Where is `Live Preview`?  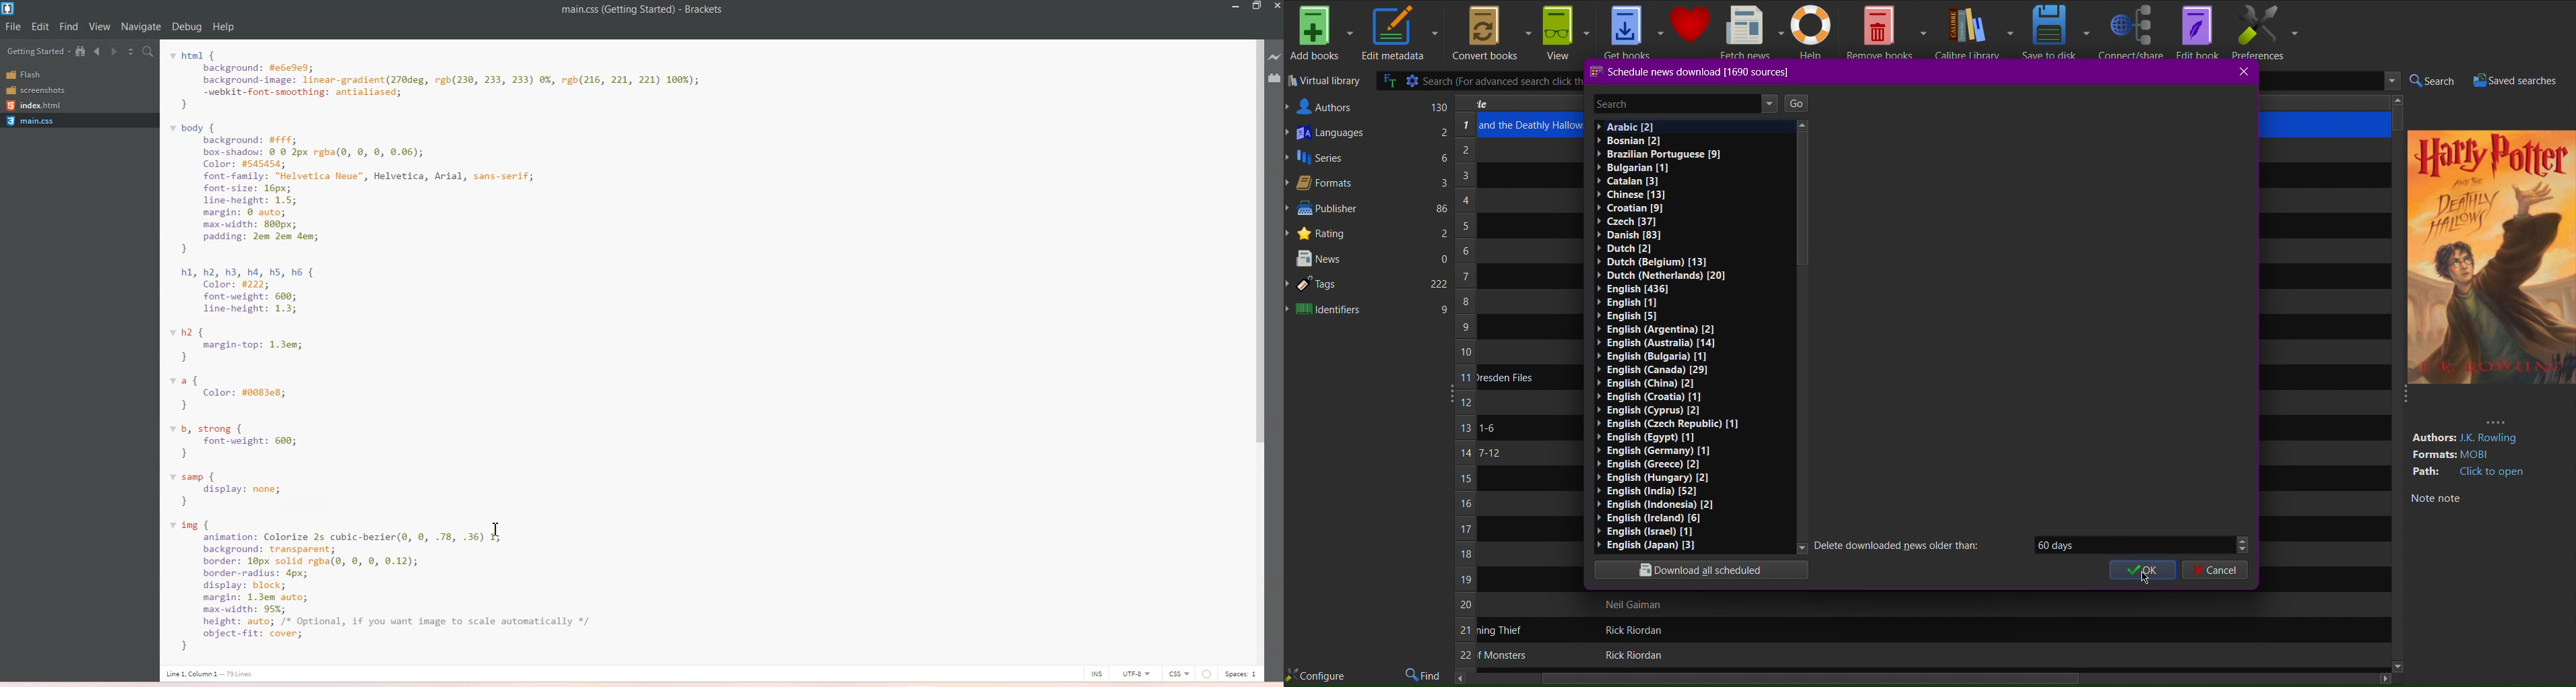 Live Preview is located at coordinates (1276, 57).